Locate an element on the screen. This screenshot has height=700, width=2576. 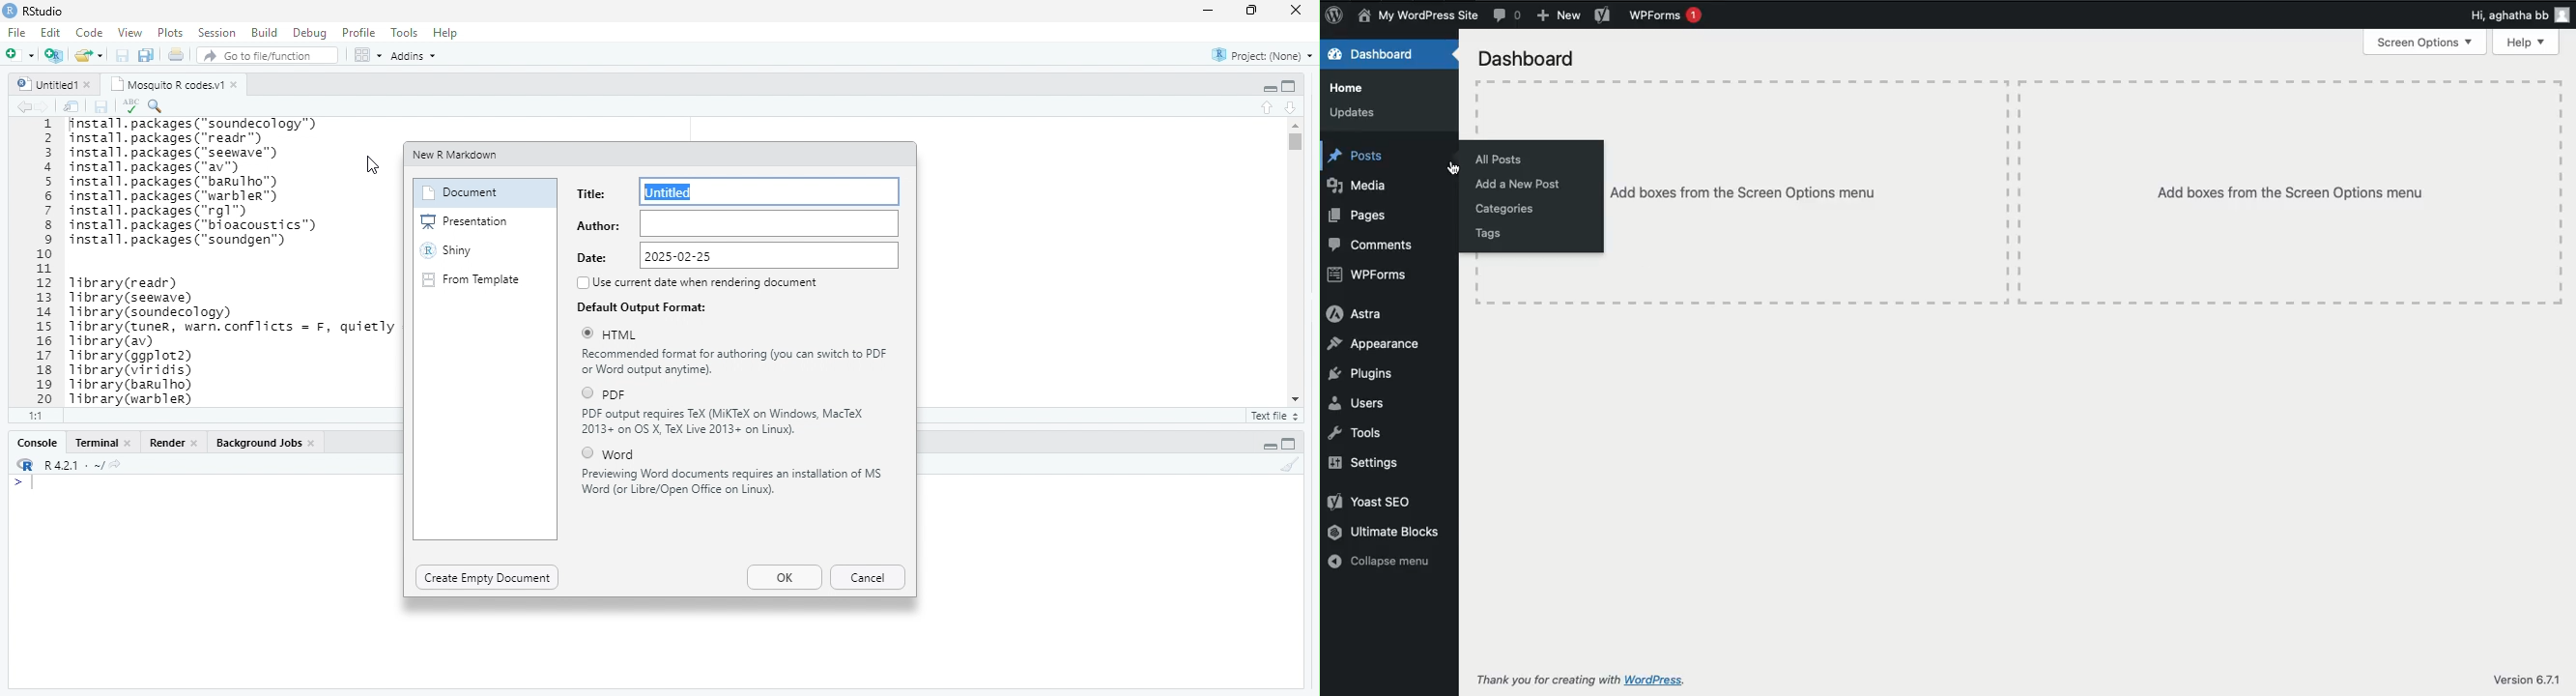
ok is located at coordinates (785, 577).